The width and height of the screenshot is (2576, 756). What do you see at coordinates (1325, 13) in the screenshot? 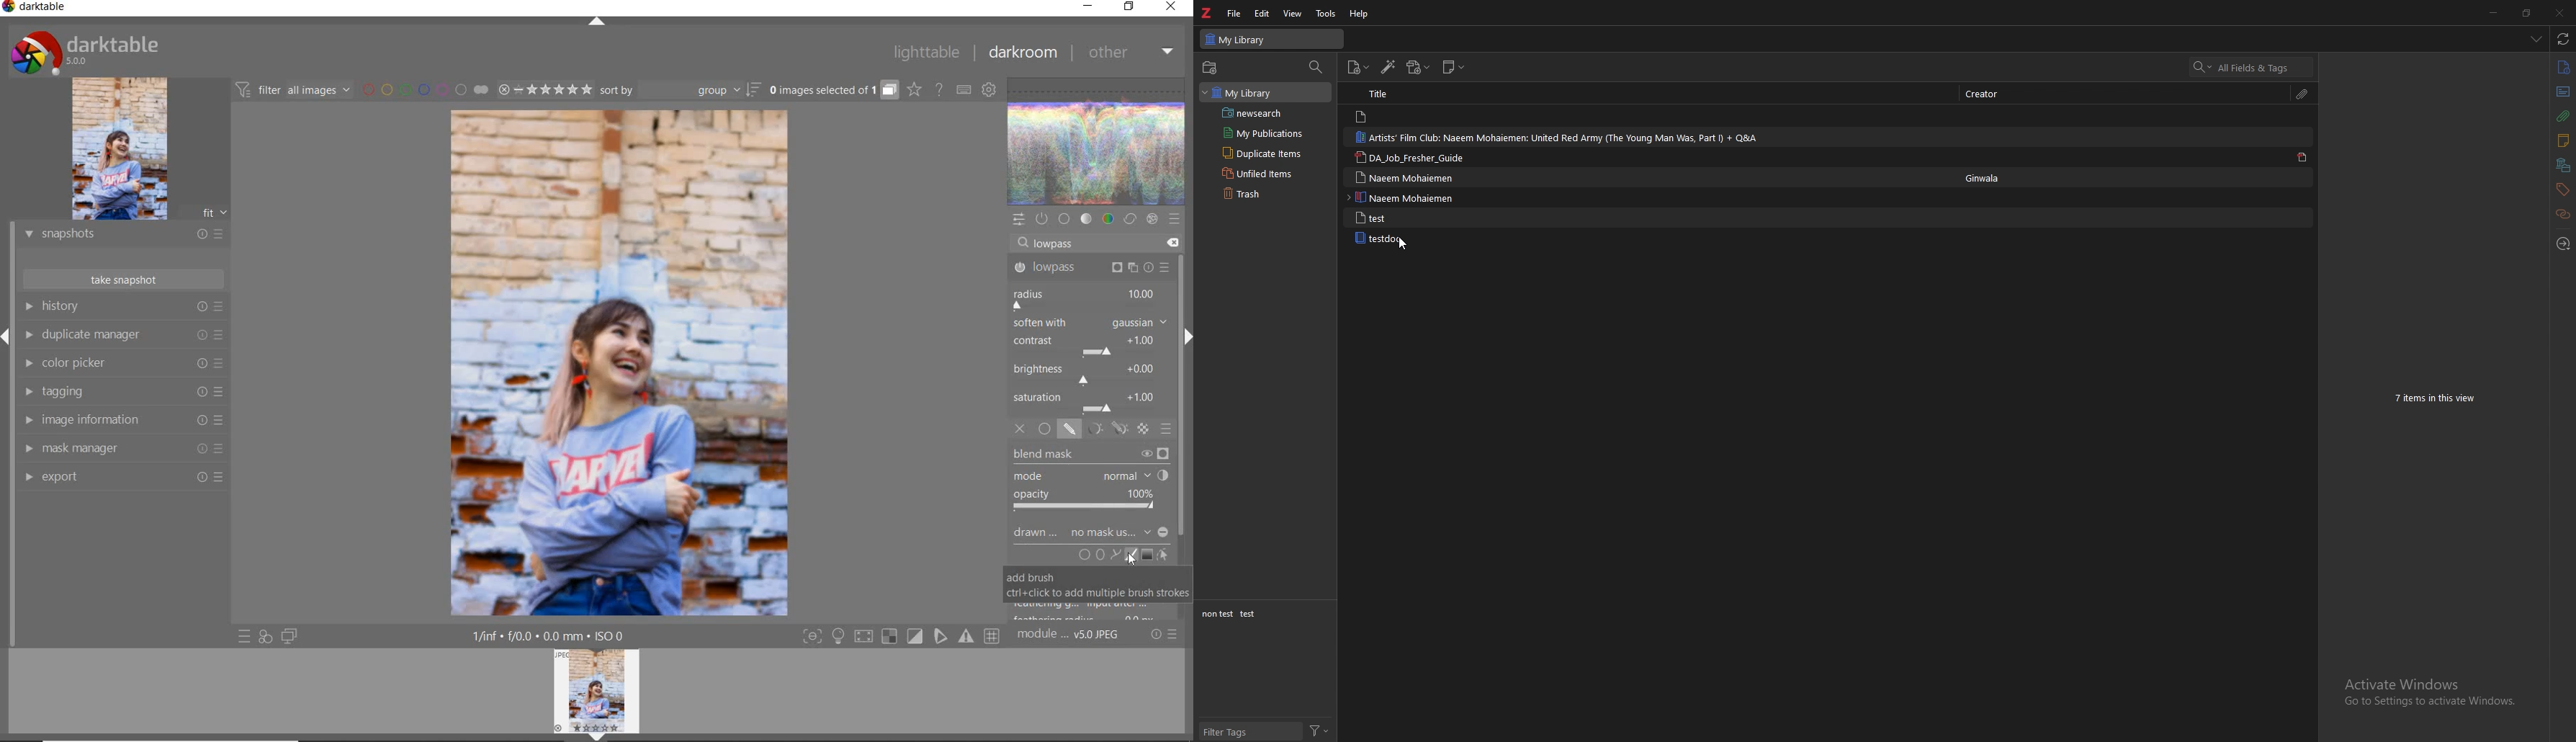
I see `tools` at bounding box center [1325, 13].